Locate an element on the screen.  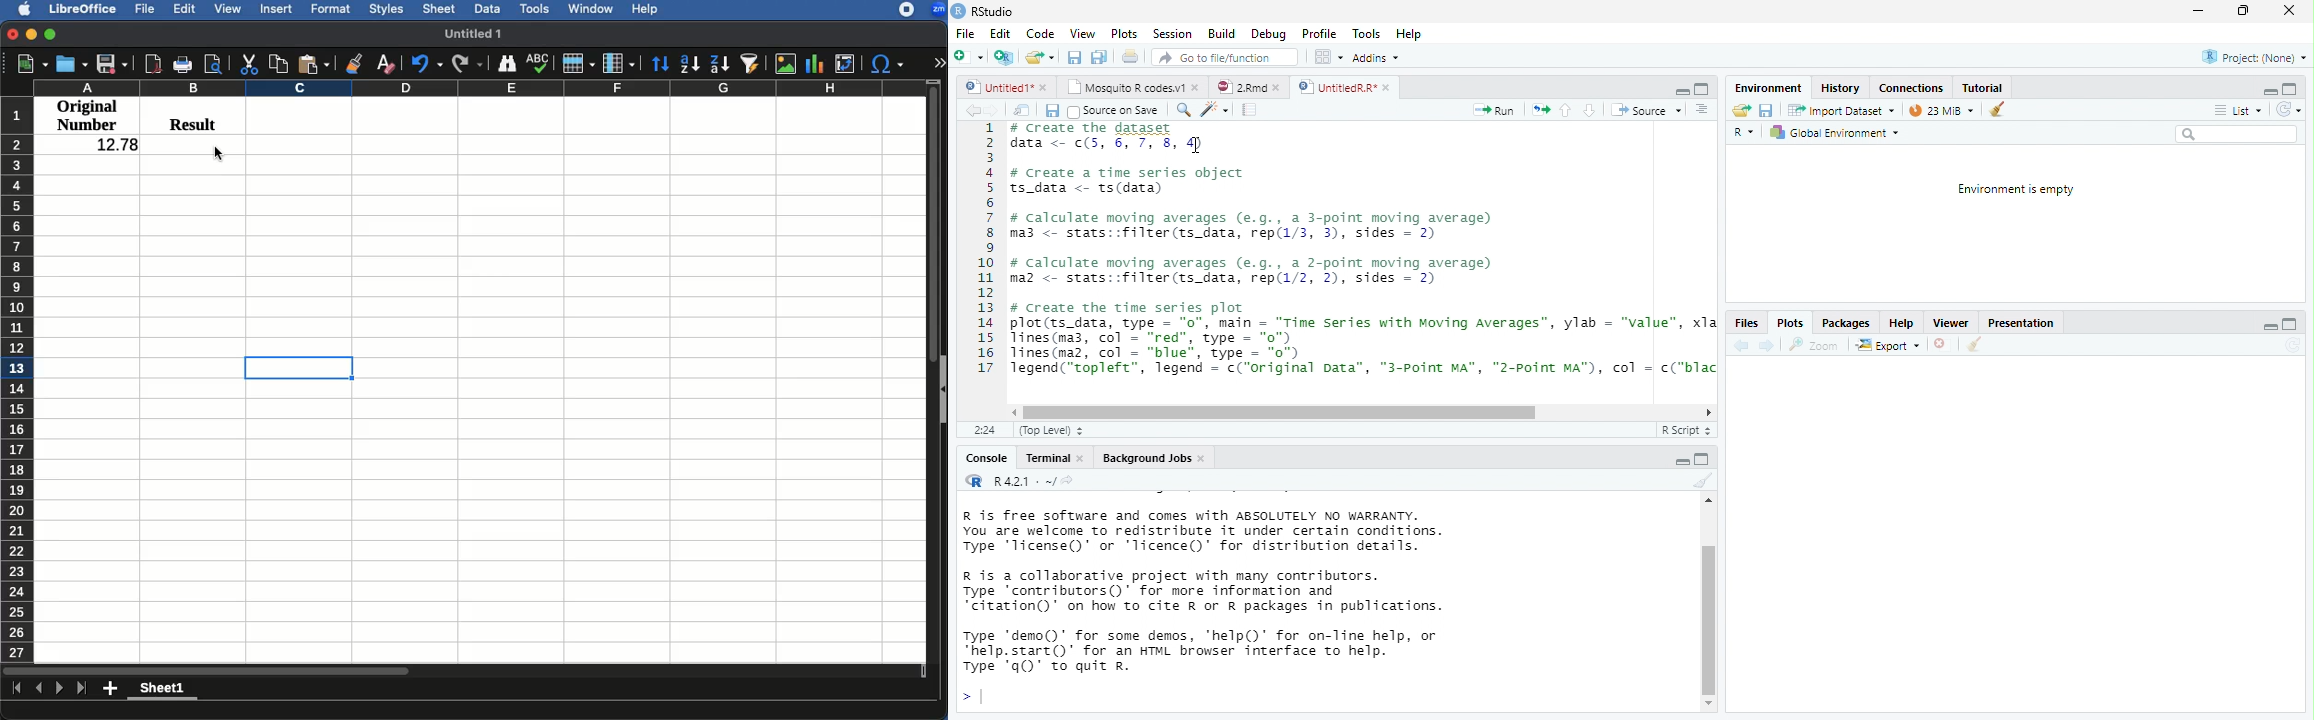
23 MiB is located at coordinates (1940, 110).